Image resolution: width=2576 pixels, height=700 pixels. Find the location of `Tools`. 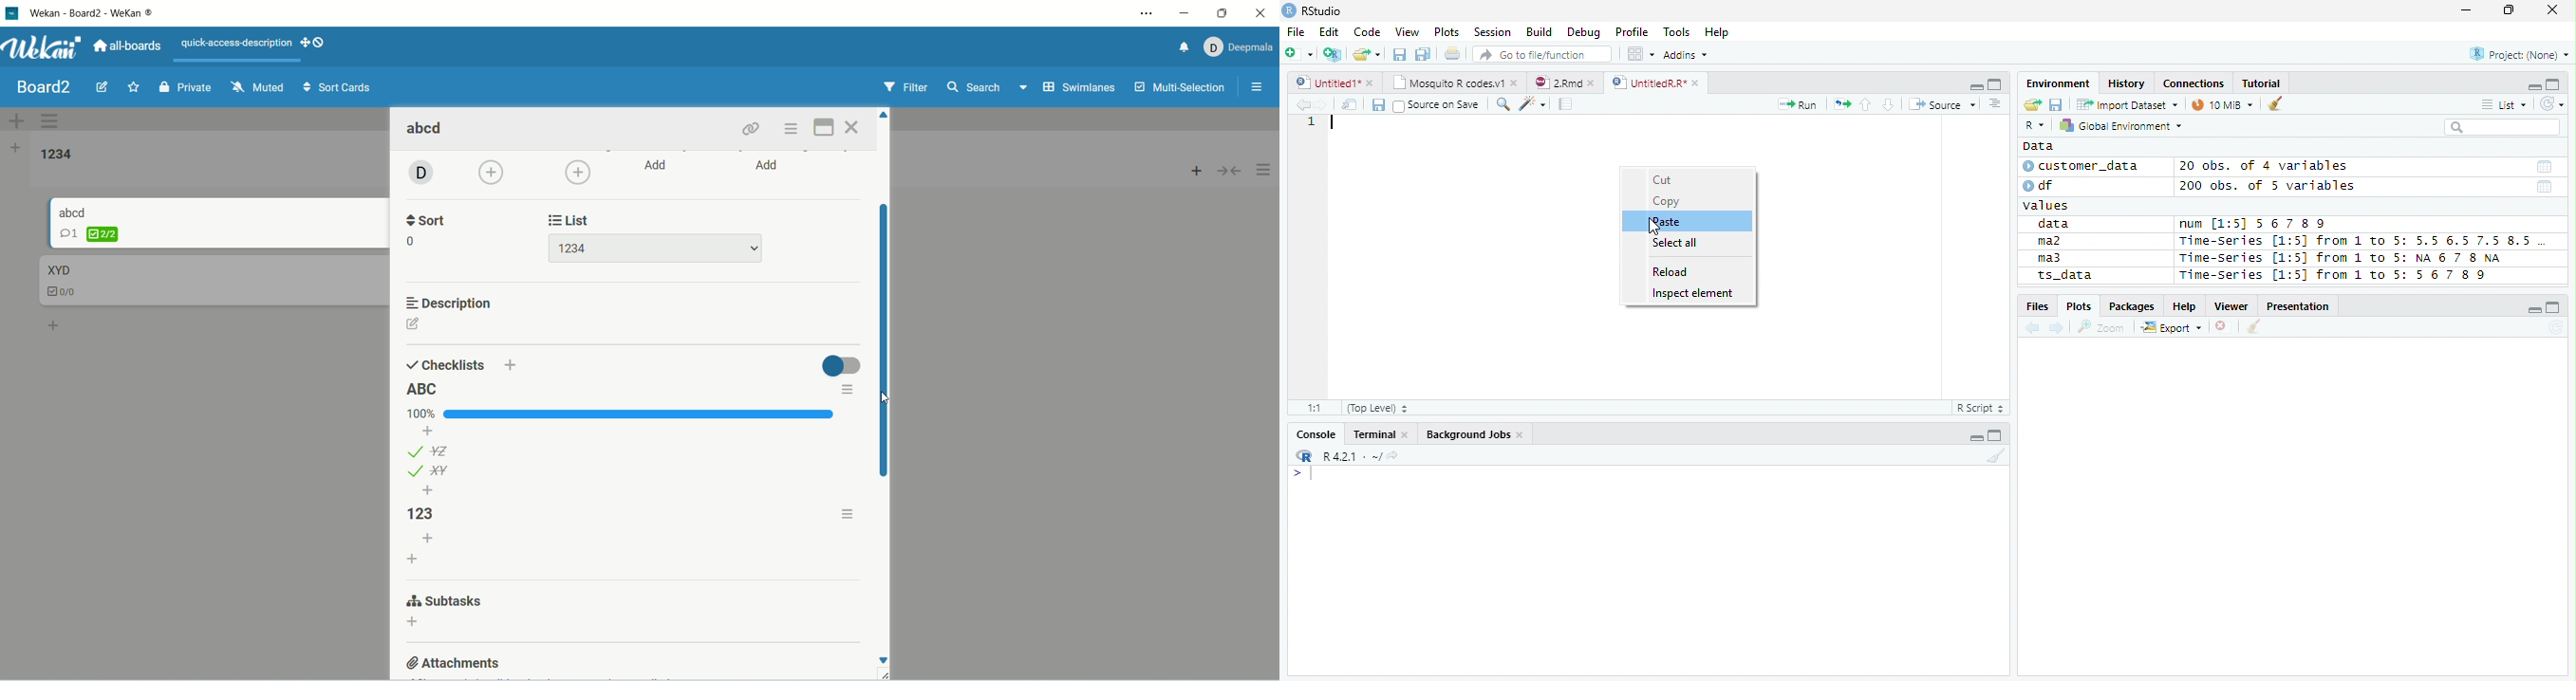

Tools is located at coordinates (1680, 30).